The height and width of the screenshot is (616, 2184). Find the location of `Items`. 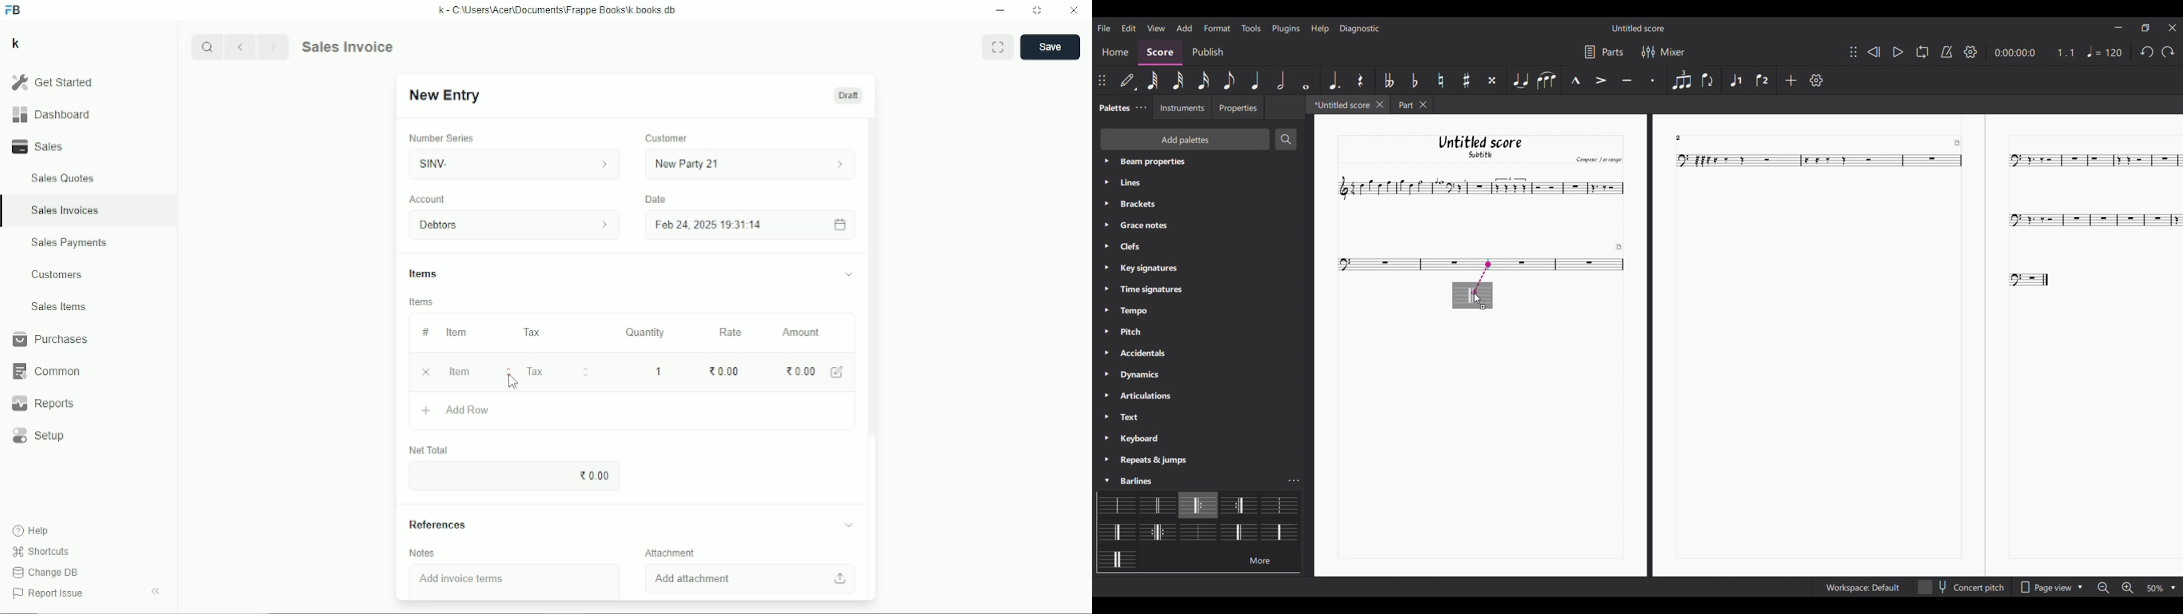

Items is located at coordinates (631, 276).